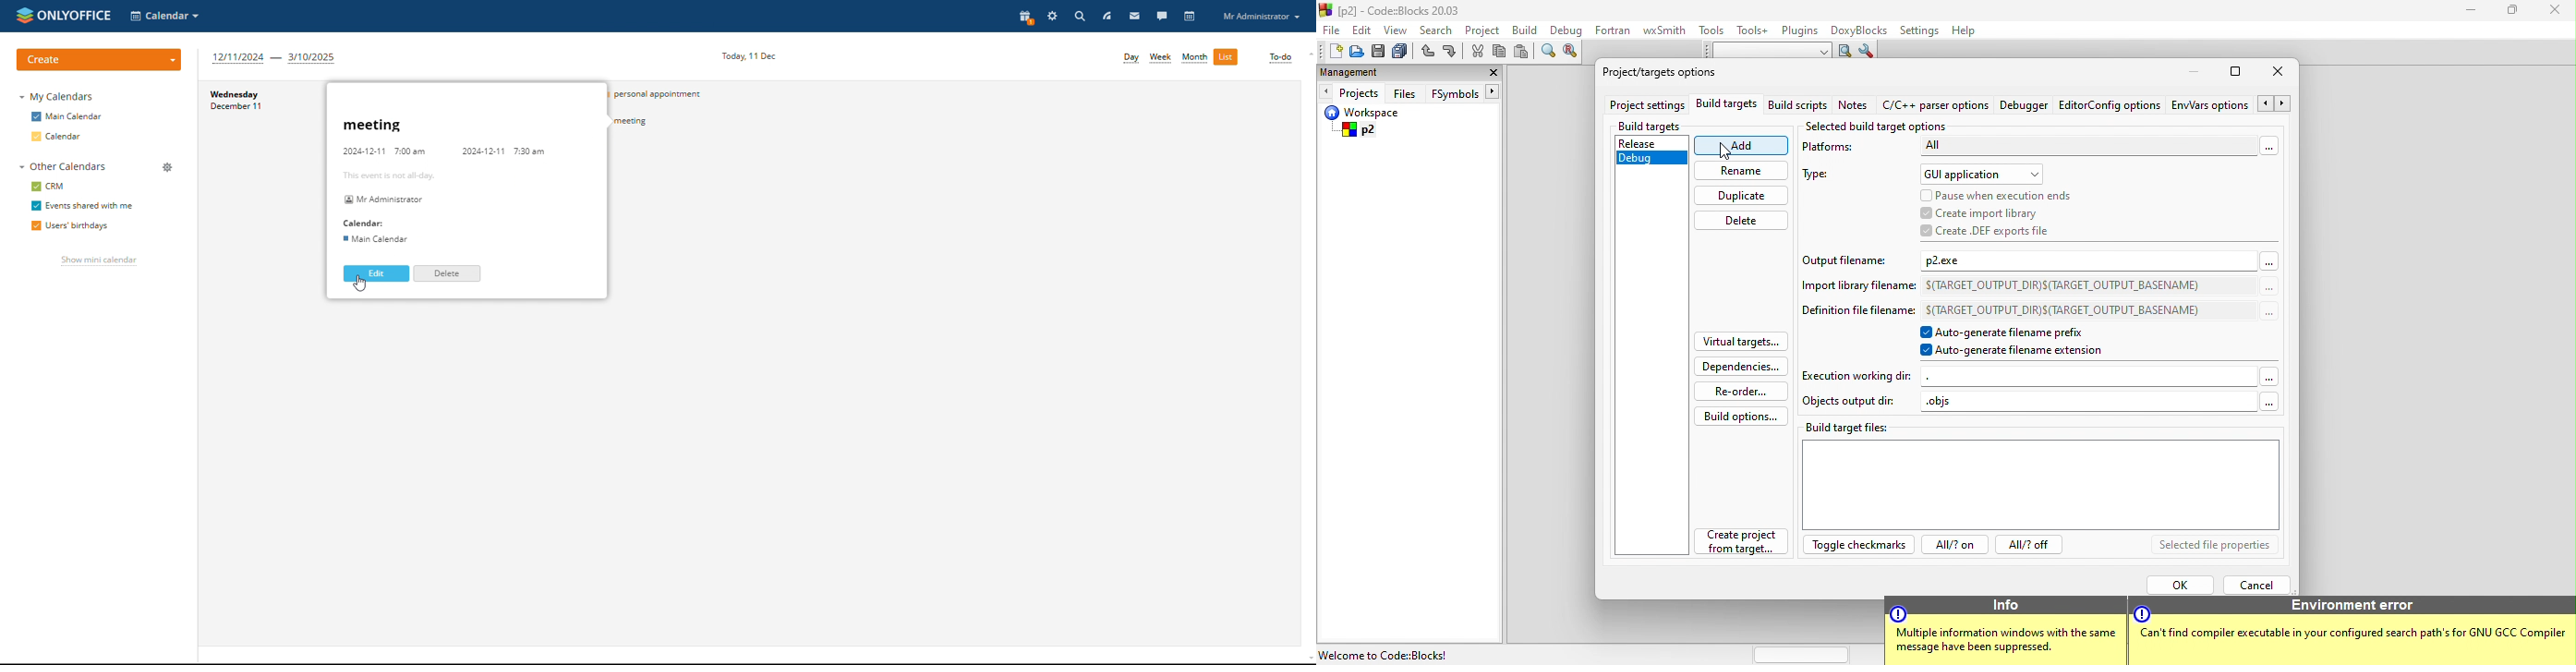 The height and width of the screenshot is (672, 2576). I want to click on delete, so click(1748, 223).